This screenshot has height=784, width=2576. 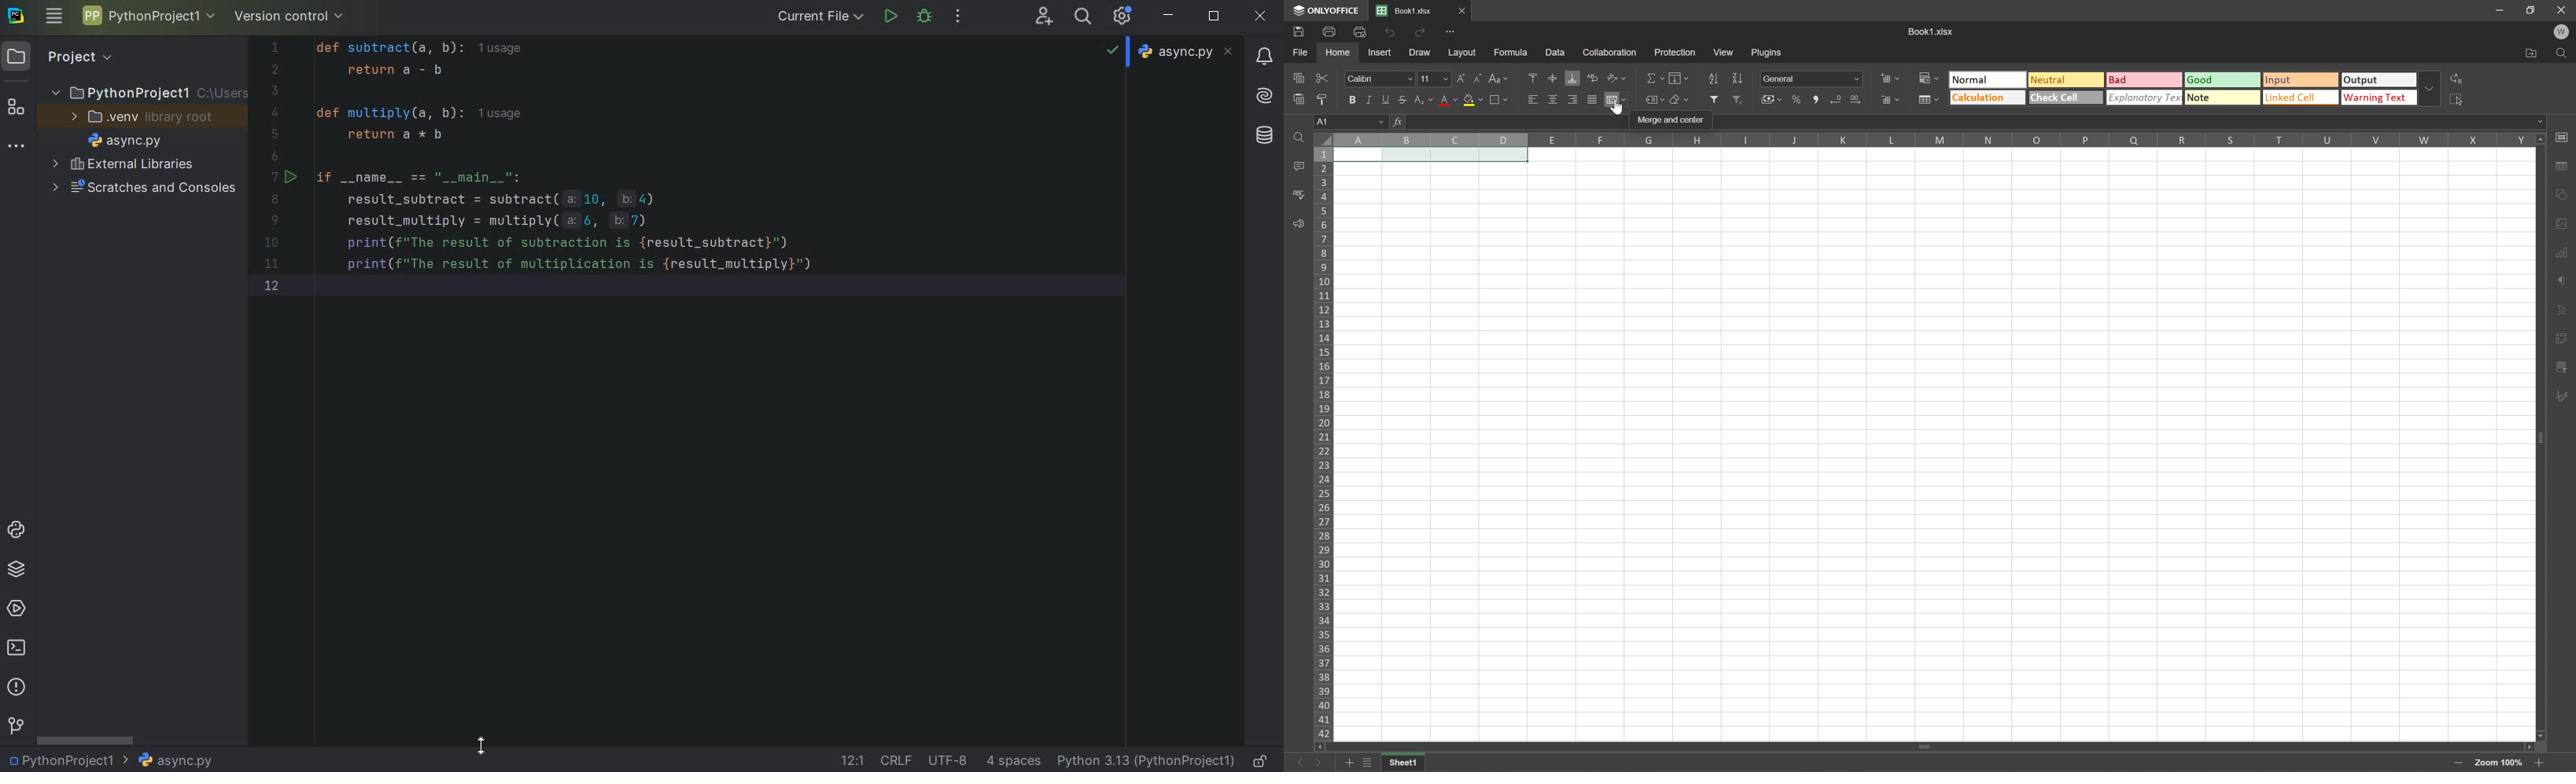 I want to click on Merge and  center, so click(x=1616, y=102).